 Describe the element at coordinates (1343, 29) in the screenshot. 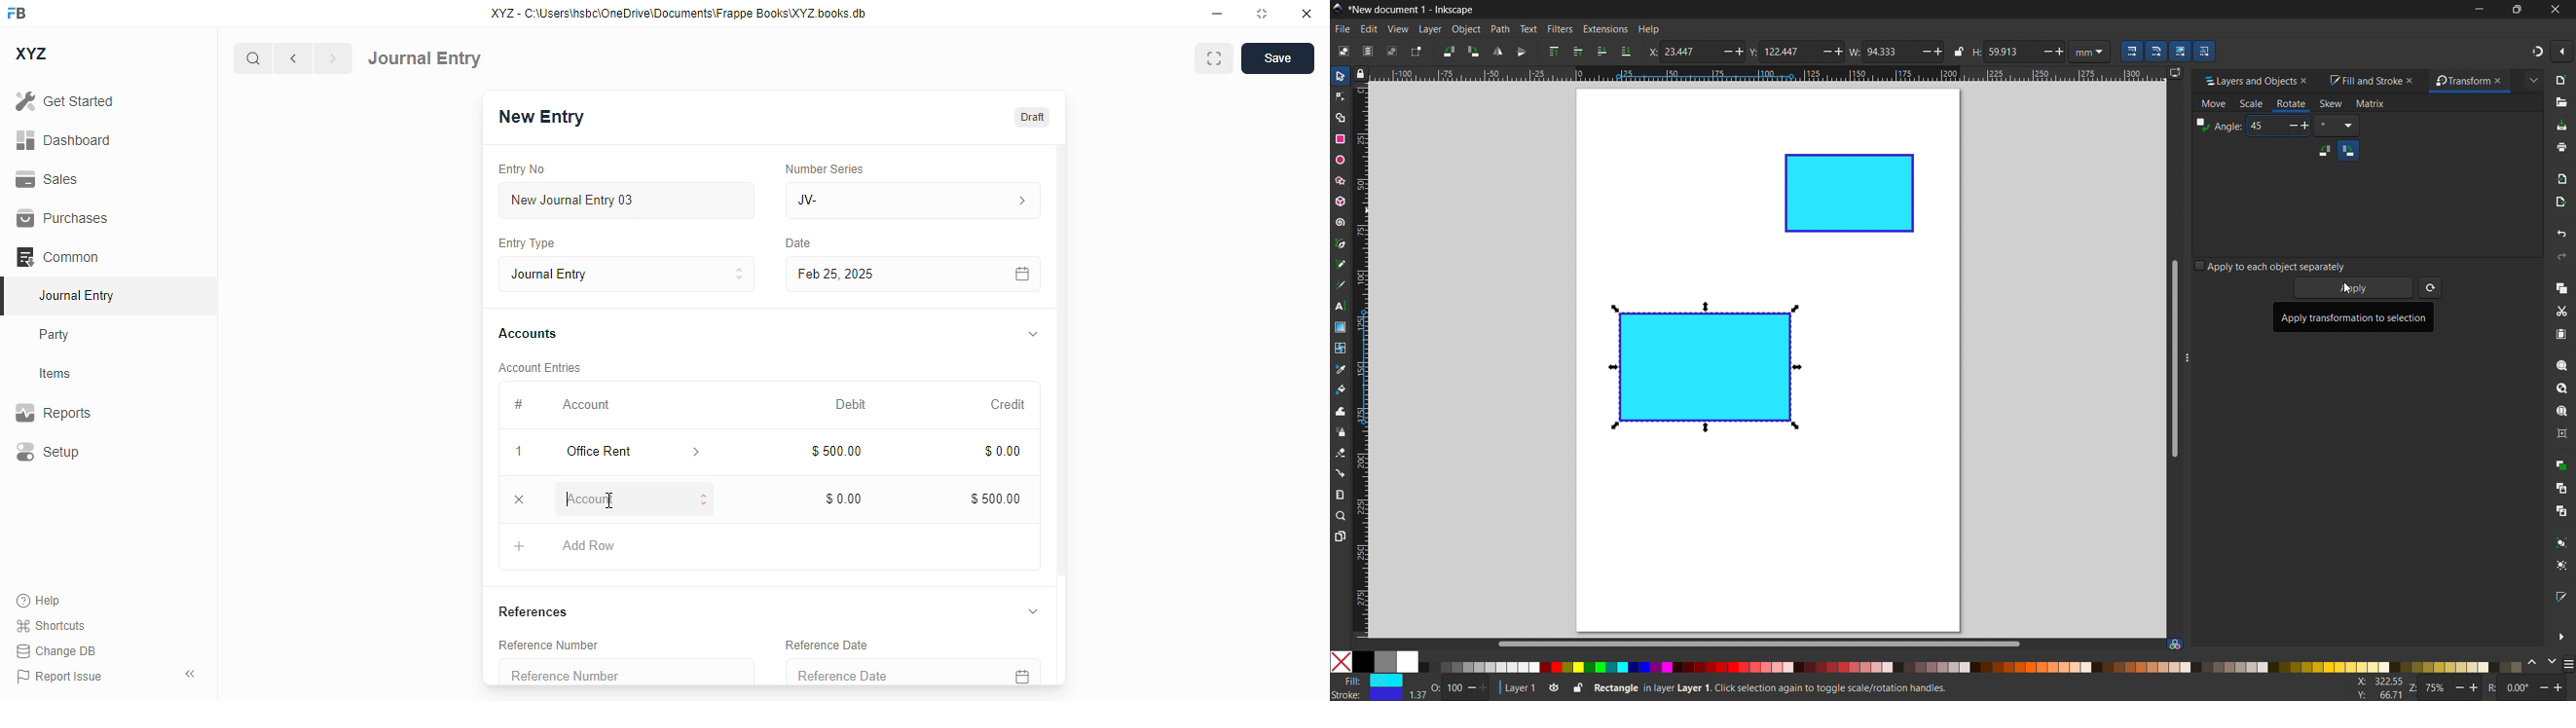

I see `file` at that location.